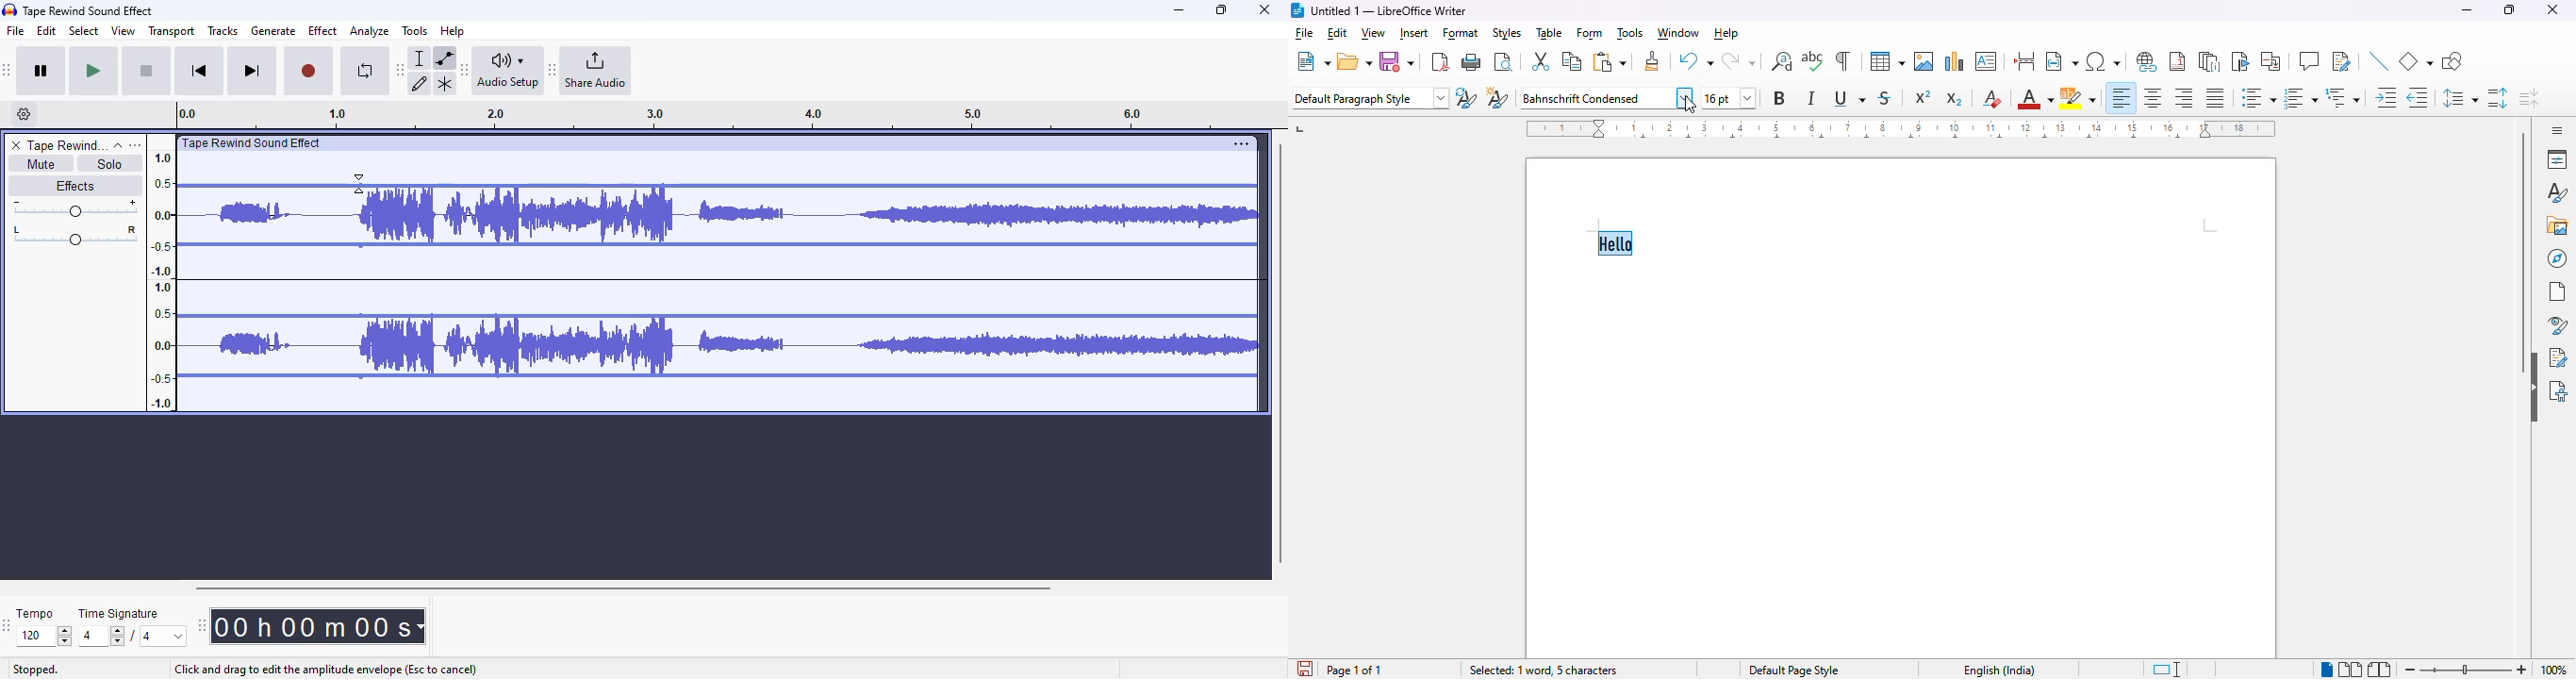  What do you see at coordinates (2408, 669) in the screenshot?
I see `zoom out` at bounding box center [2408, 669].